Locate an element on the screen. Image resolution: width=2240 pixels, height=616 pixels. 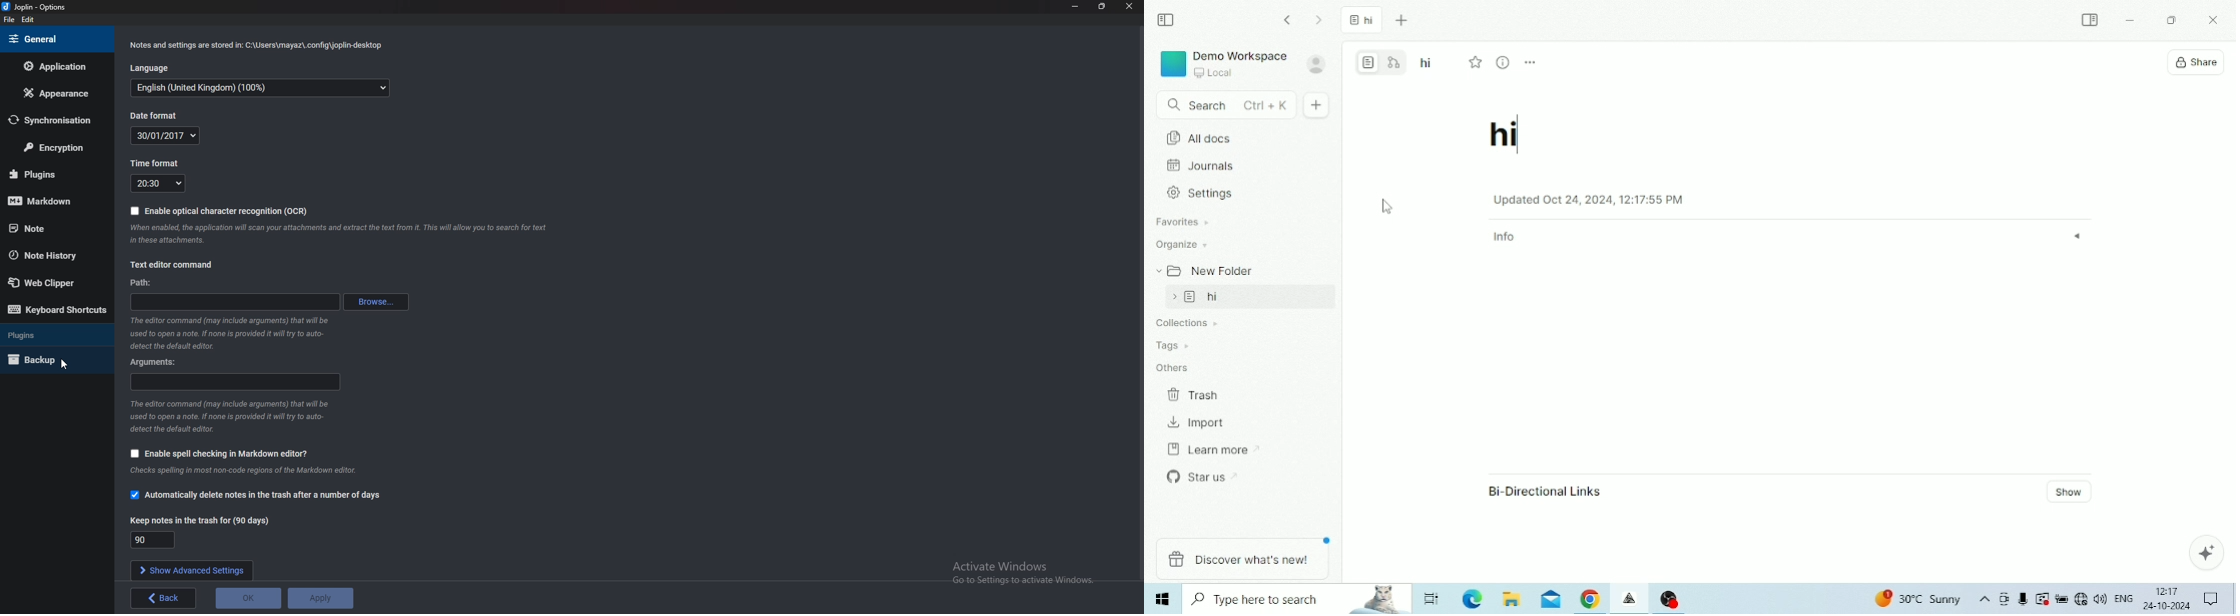
info is located at coordinates (232, 333).